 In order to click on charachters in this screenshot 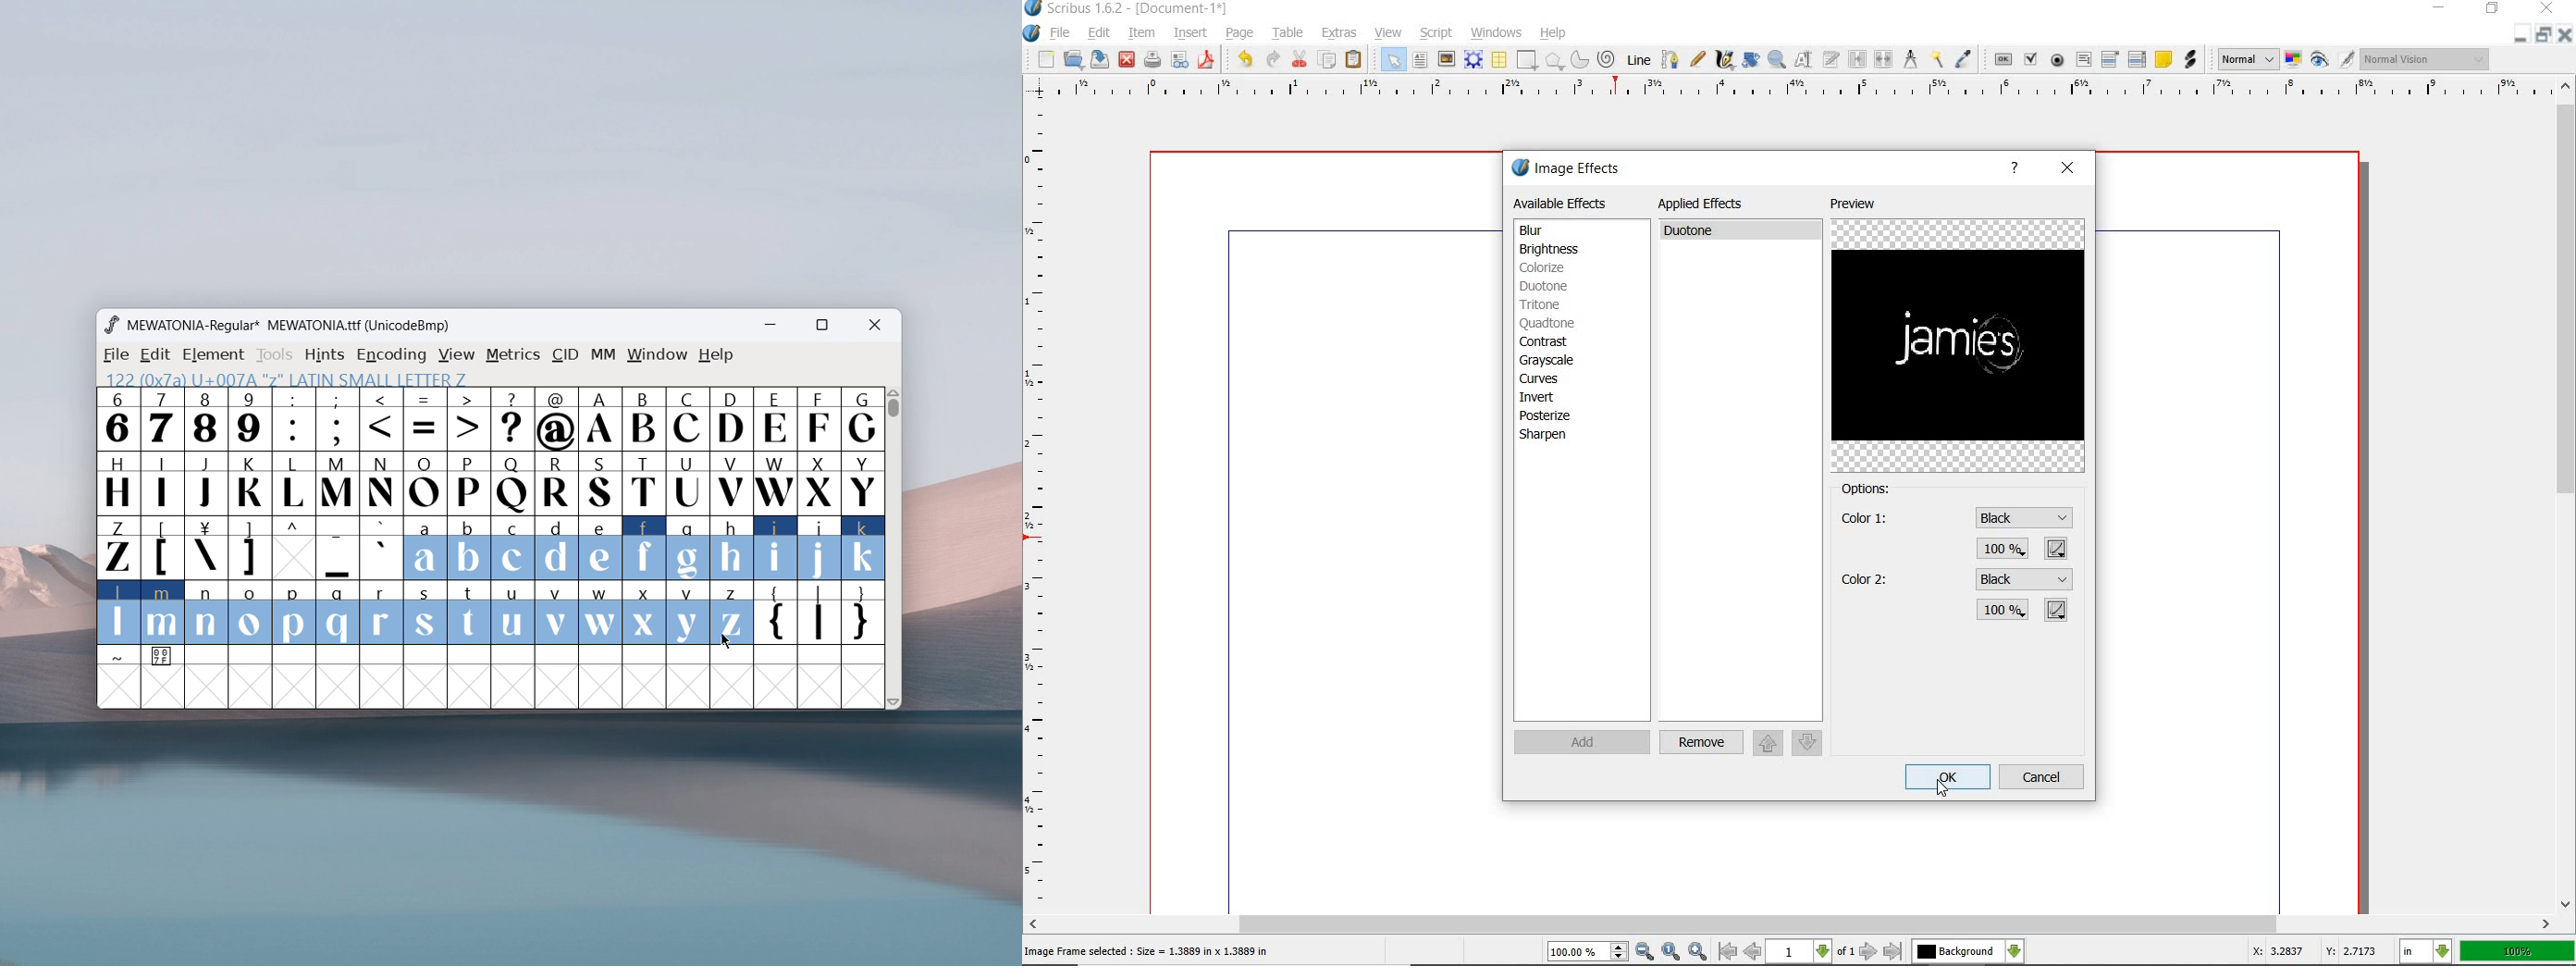, I will do `click(294, 484)`.